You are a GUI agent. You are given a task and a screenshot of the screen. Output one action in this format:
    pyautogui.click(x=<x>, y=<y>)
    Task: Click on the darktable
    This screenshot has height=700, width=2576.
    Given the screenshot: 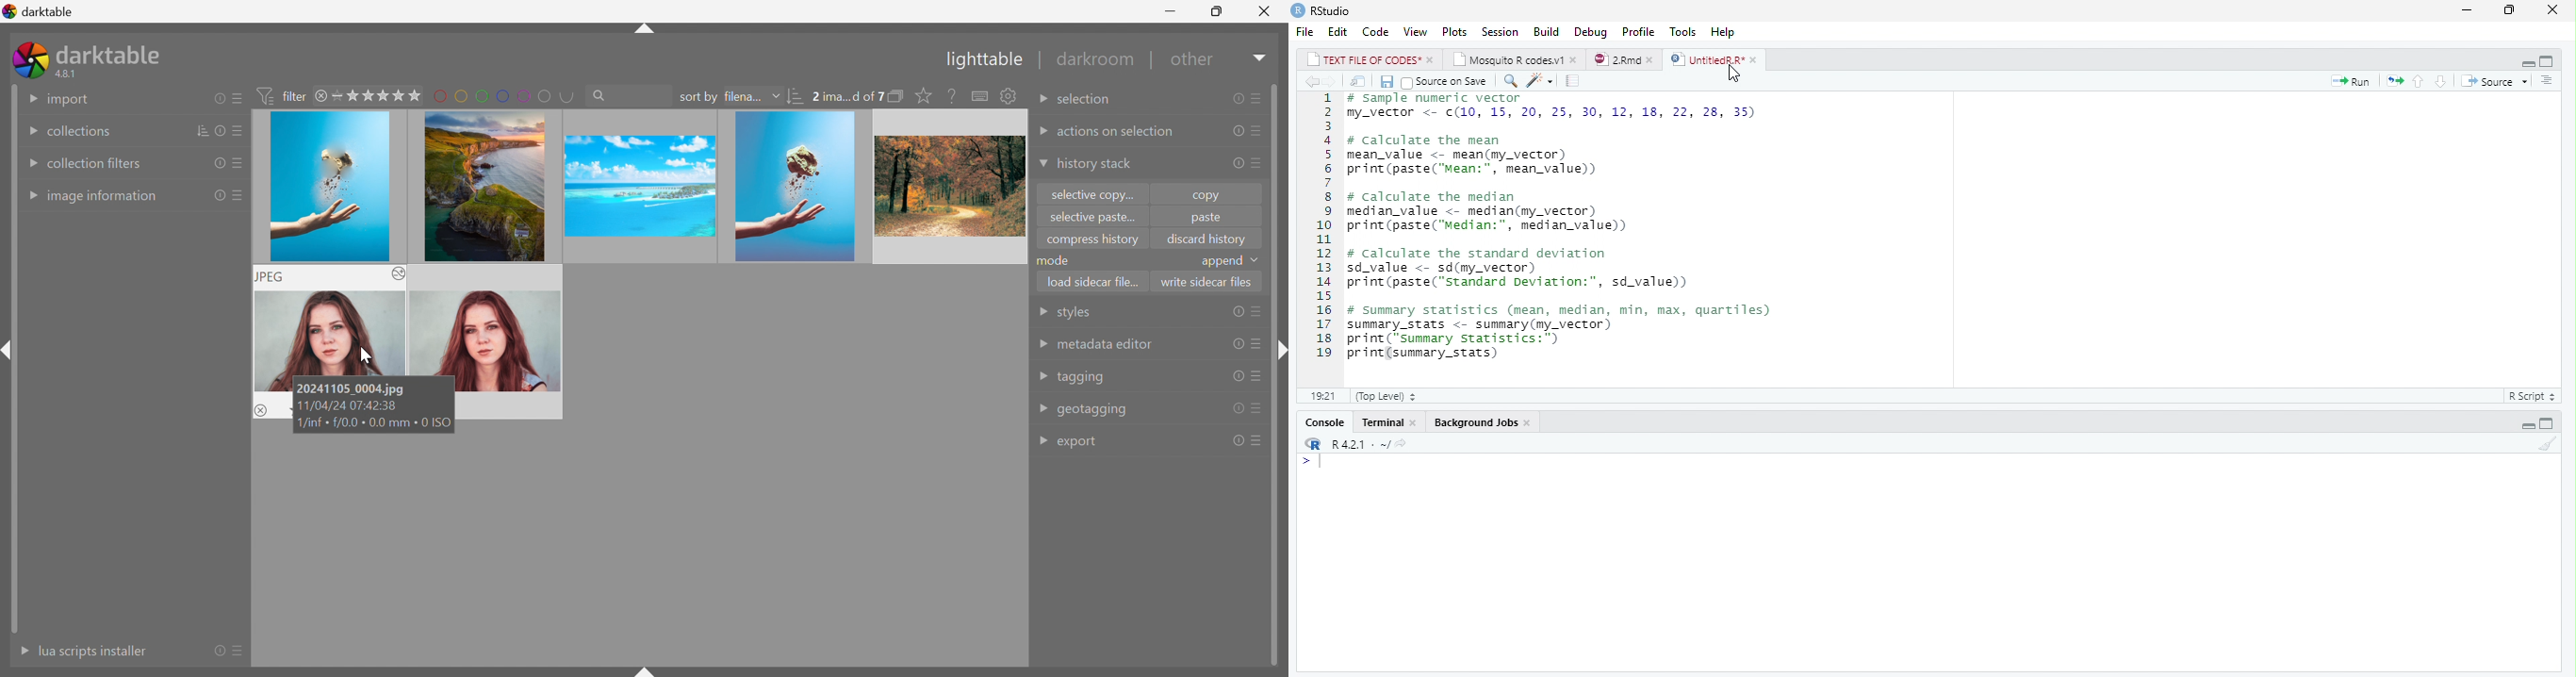 What is the action you would take?
    pyautogui.click(x=39, y=9)
    